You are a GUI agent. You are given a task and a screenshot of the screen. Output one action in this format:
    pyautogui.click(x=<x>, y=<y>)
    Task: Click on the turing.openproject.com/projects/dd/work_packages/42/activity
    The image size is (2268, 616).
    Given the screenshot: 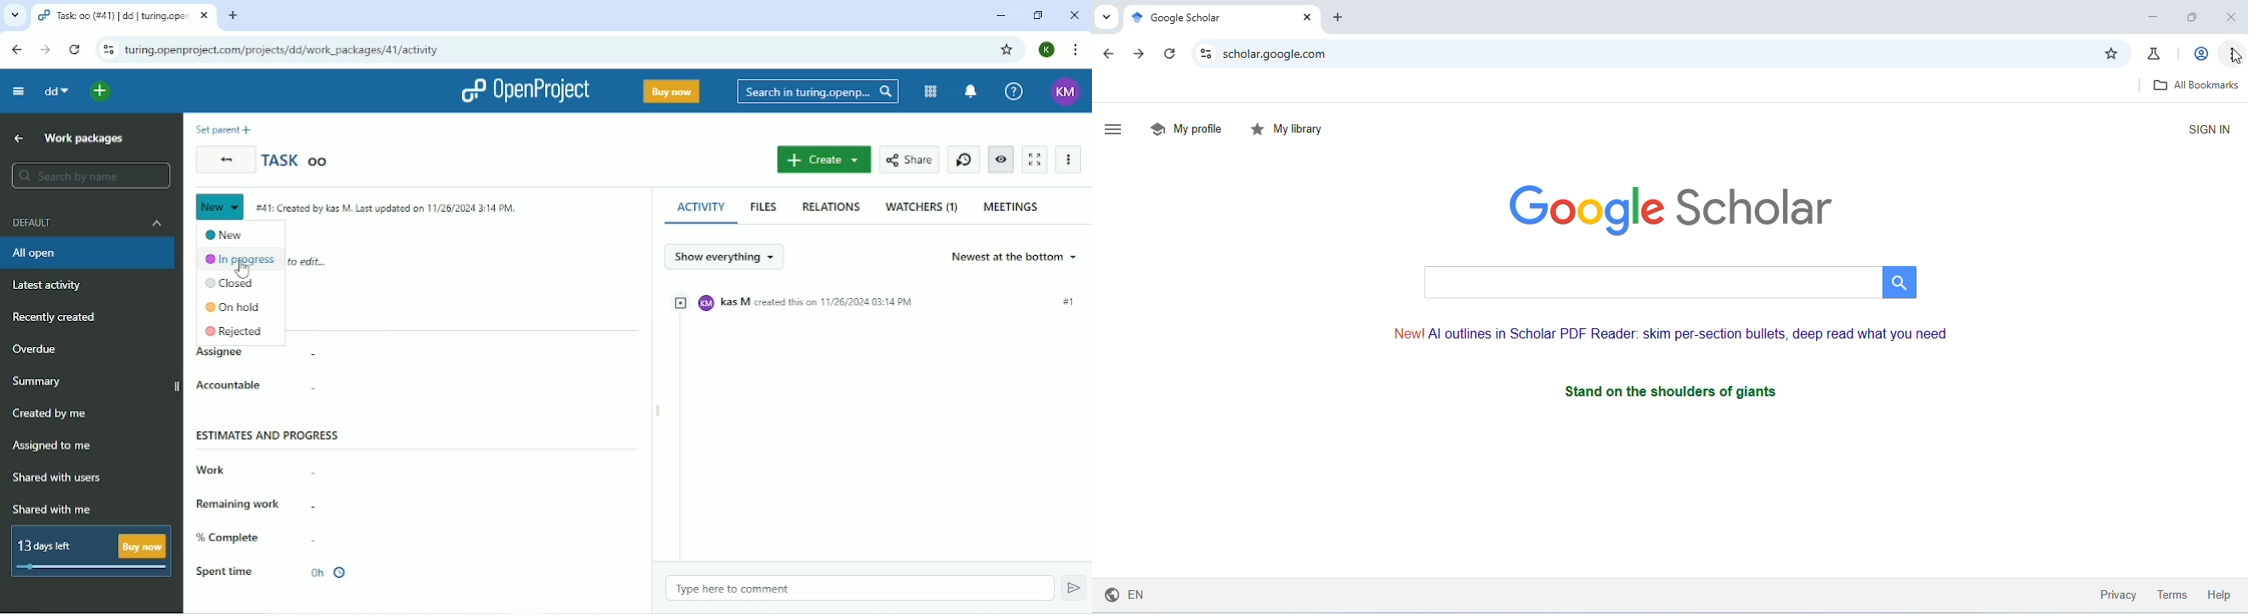 What is the action you would take?
    pyautogui.click(x=281, y=49)
    